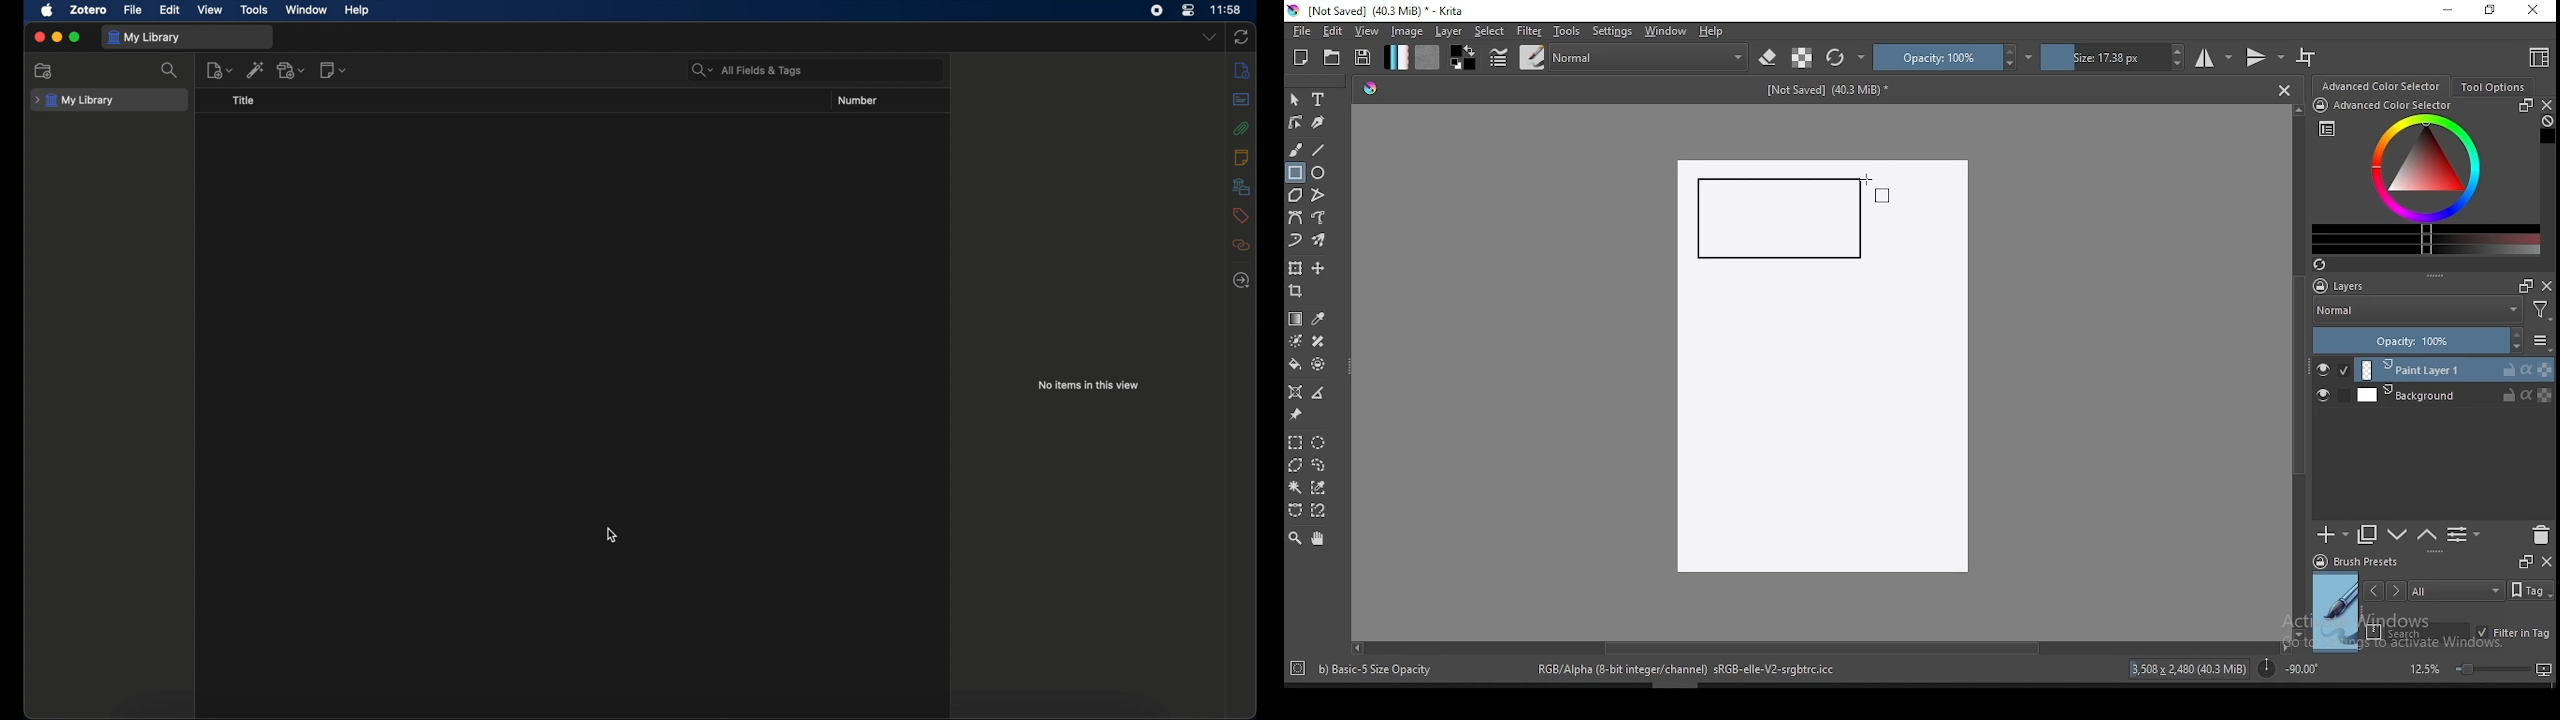  Describe the element at coordinates (144, 37) in the screenshot. I see `my library` at that location.